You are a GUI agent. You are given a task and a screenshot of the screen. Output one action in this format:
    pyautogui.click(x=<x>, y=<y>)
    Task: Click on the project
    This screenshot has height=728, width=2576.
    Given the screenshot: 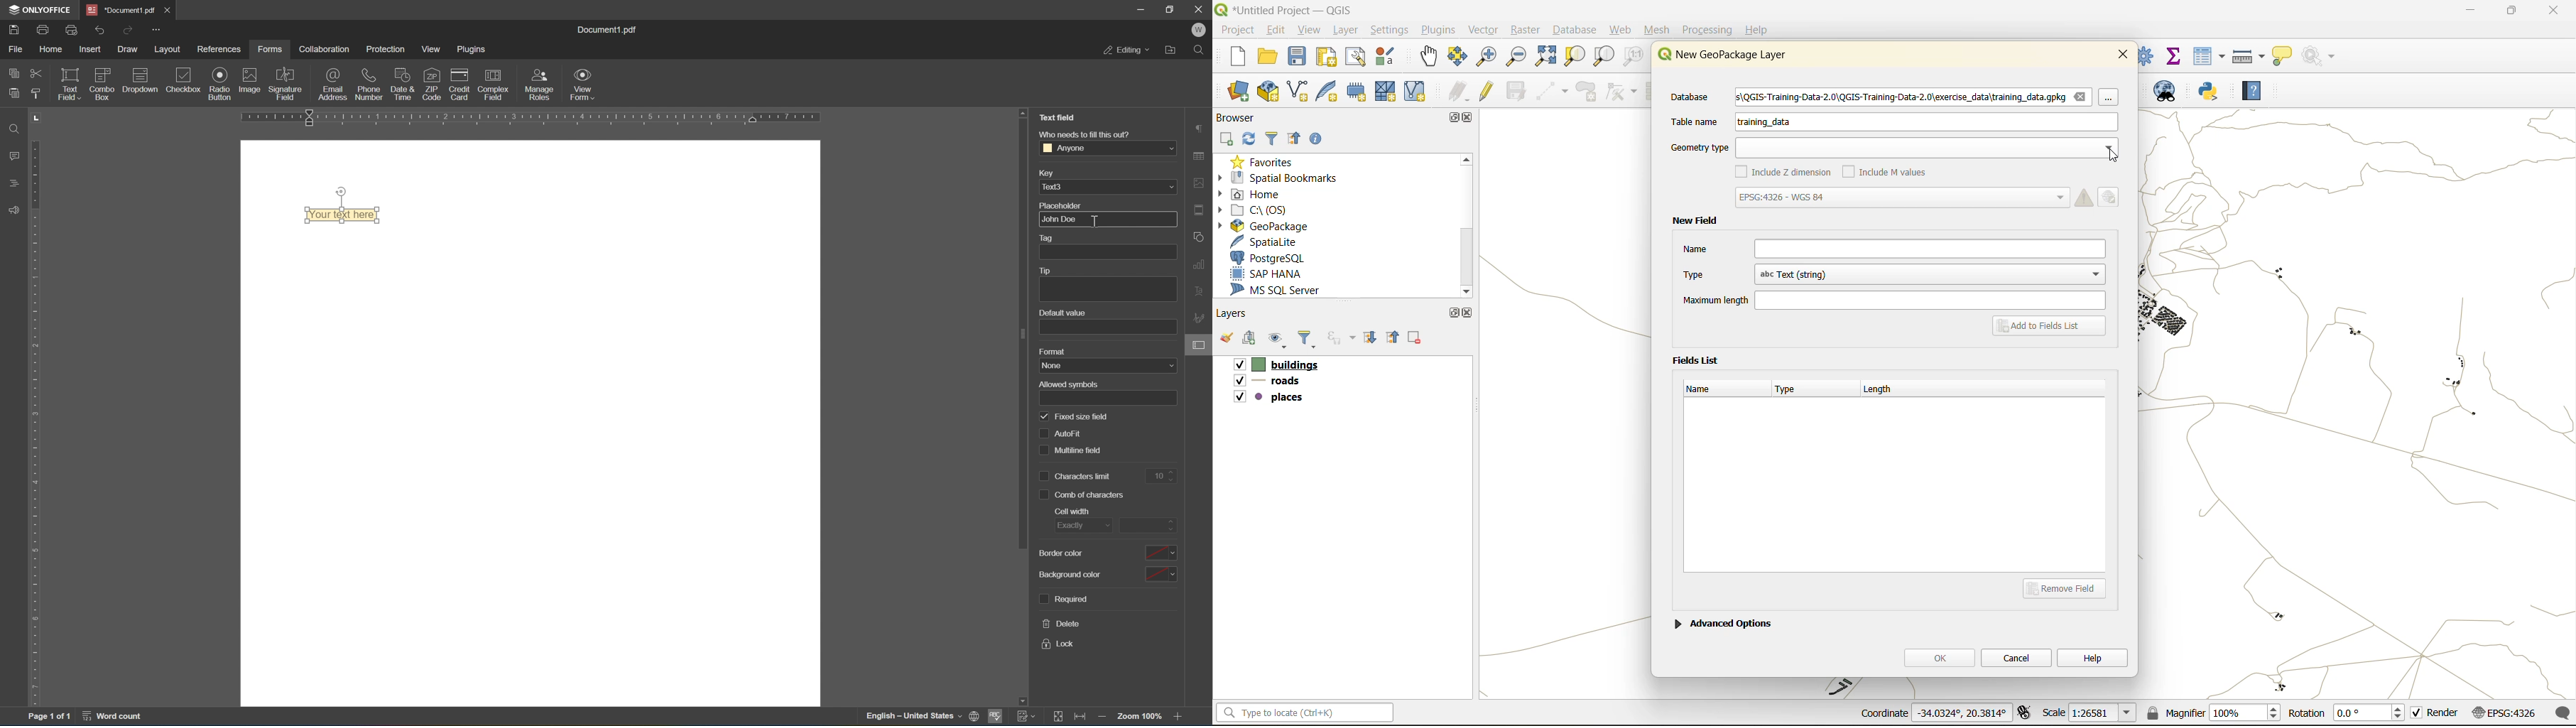 What is the action you would take?
    pyautogui.click(x=1237, y=29)
    